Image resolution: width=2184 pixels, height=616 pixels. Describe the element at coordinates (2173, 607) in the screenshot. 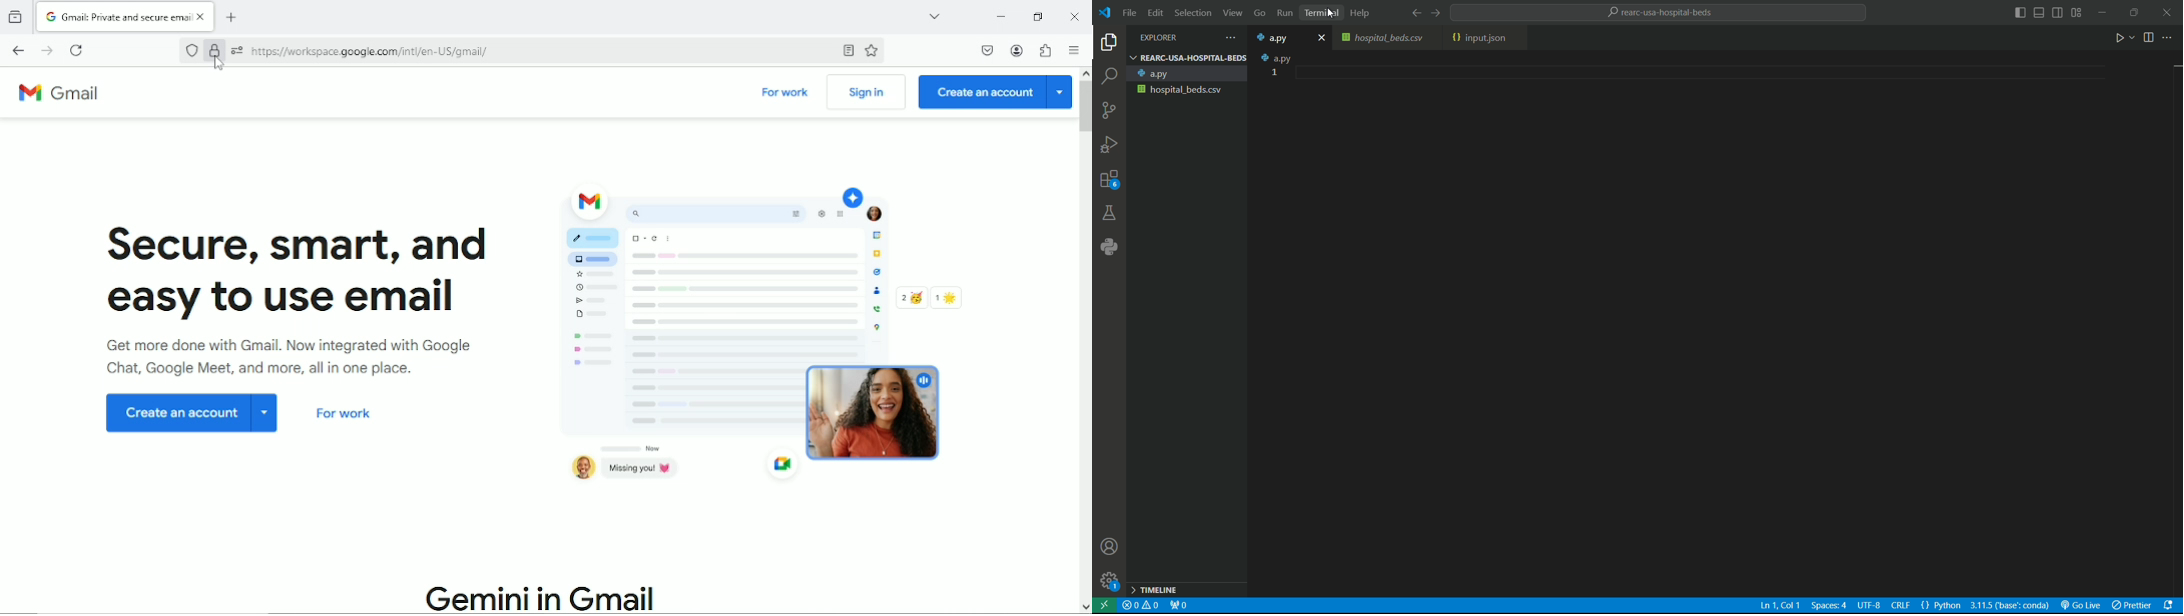

I see `notification` at that location.